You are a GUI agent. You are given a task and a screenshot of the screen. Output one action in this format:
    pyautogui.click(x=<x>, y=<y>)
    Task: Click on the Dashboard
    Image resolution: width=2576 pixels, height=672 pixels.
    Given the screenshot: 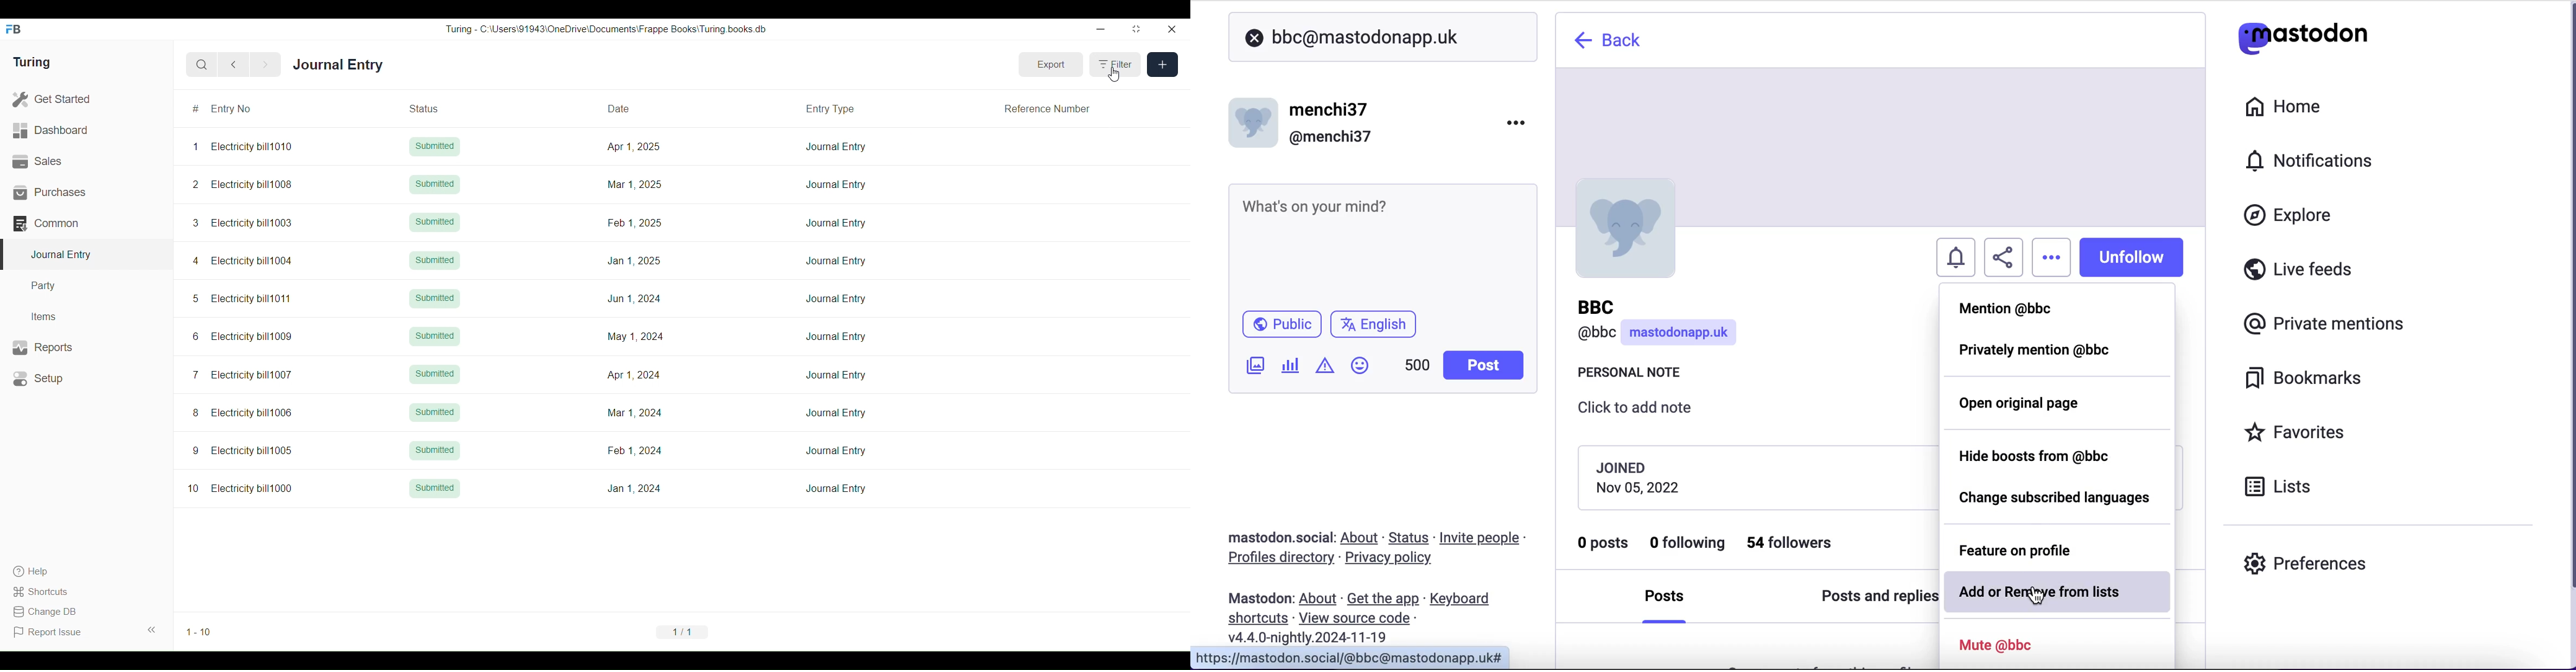 What is the action you would take?
    pyautogui.click(x=86, y=130)
    